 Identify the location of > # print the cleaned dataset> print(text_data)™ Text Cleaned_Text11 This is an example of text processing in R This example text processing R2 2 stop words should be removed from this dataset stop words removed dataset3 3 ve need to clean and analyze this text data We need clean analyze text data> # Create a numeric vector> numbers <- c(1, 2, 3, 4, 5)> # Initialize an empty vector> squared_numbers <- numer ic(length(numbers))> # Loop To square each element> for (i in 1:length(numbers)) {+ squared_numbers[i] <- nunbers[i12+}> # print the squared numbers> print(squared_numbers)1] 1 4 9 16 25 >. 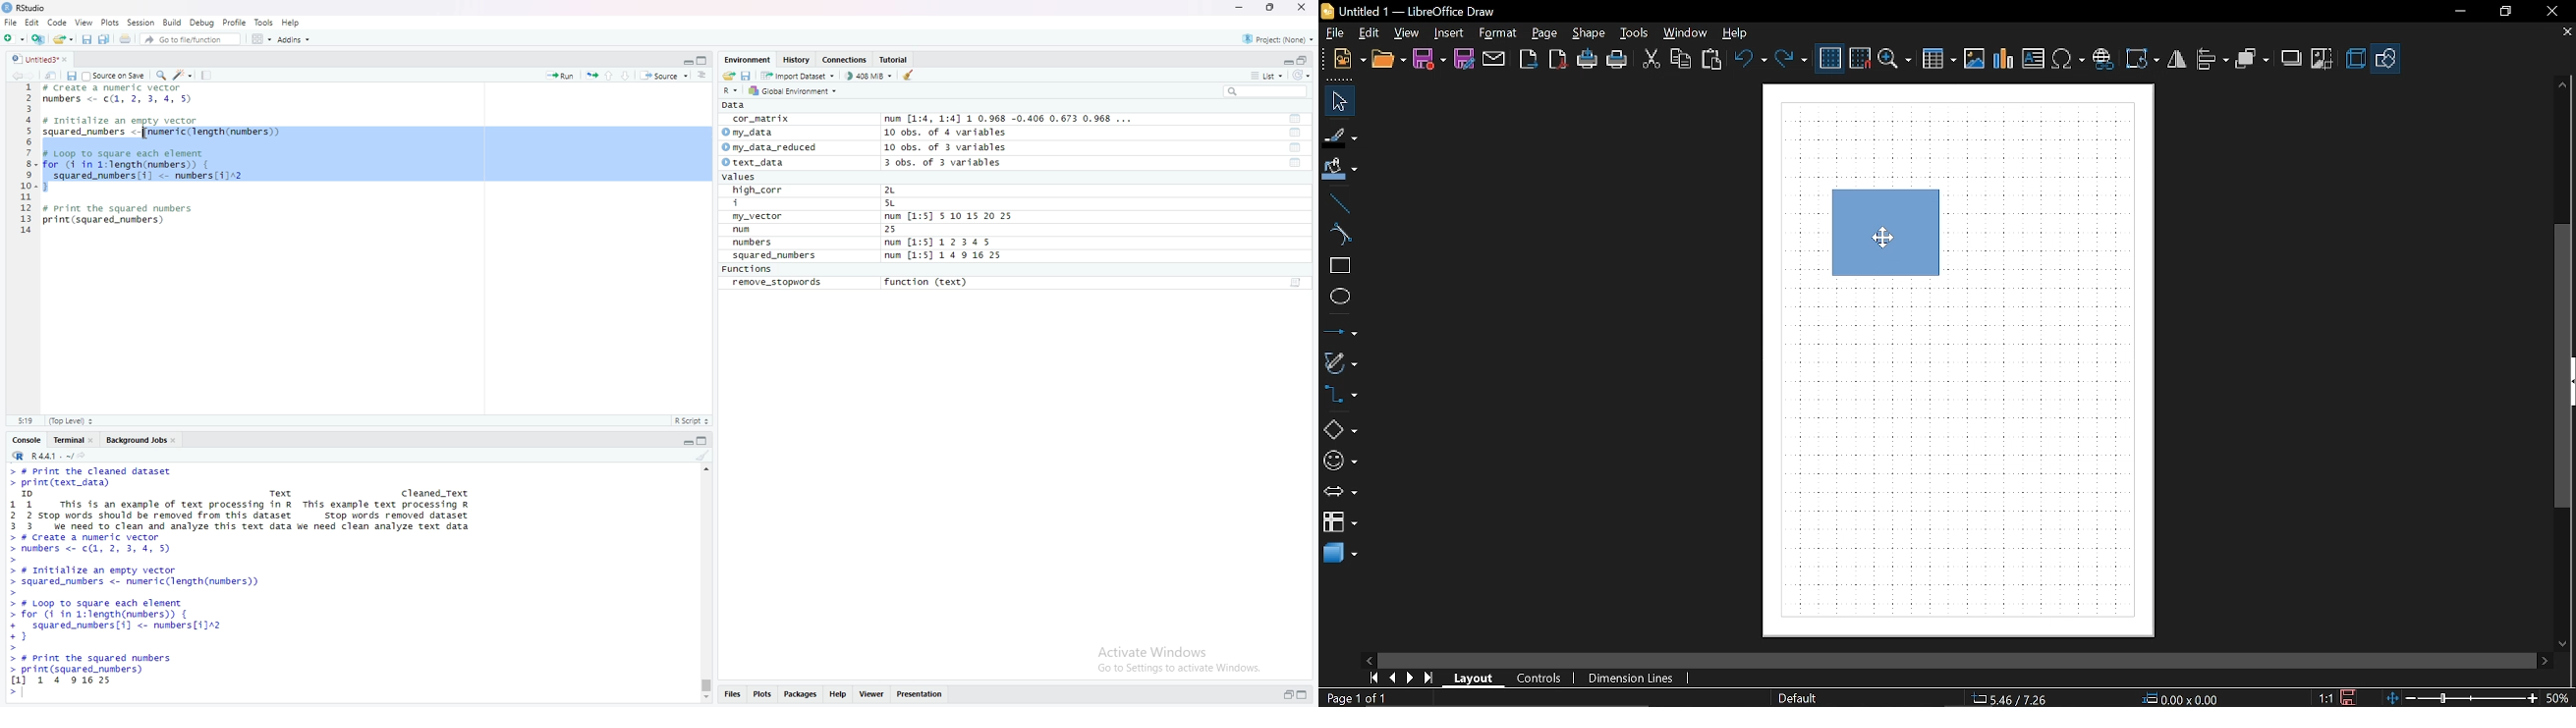
(247, 582).